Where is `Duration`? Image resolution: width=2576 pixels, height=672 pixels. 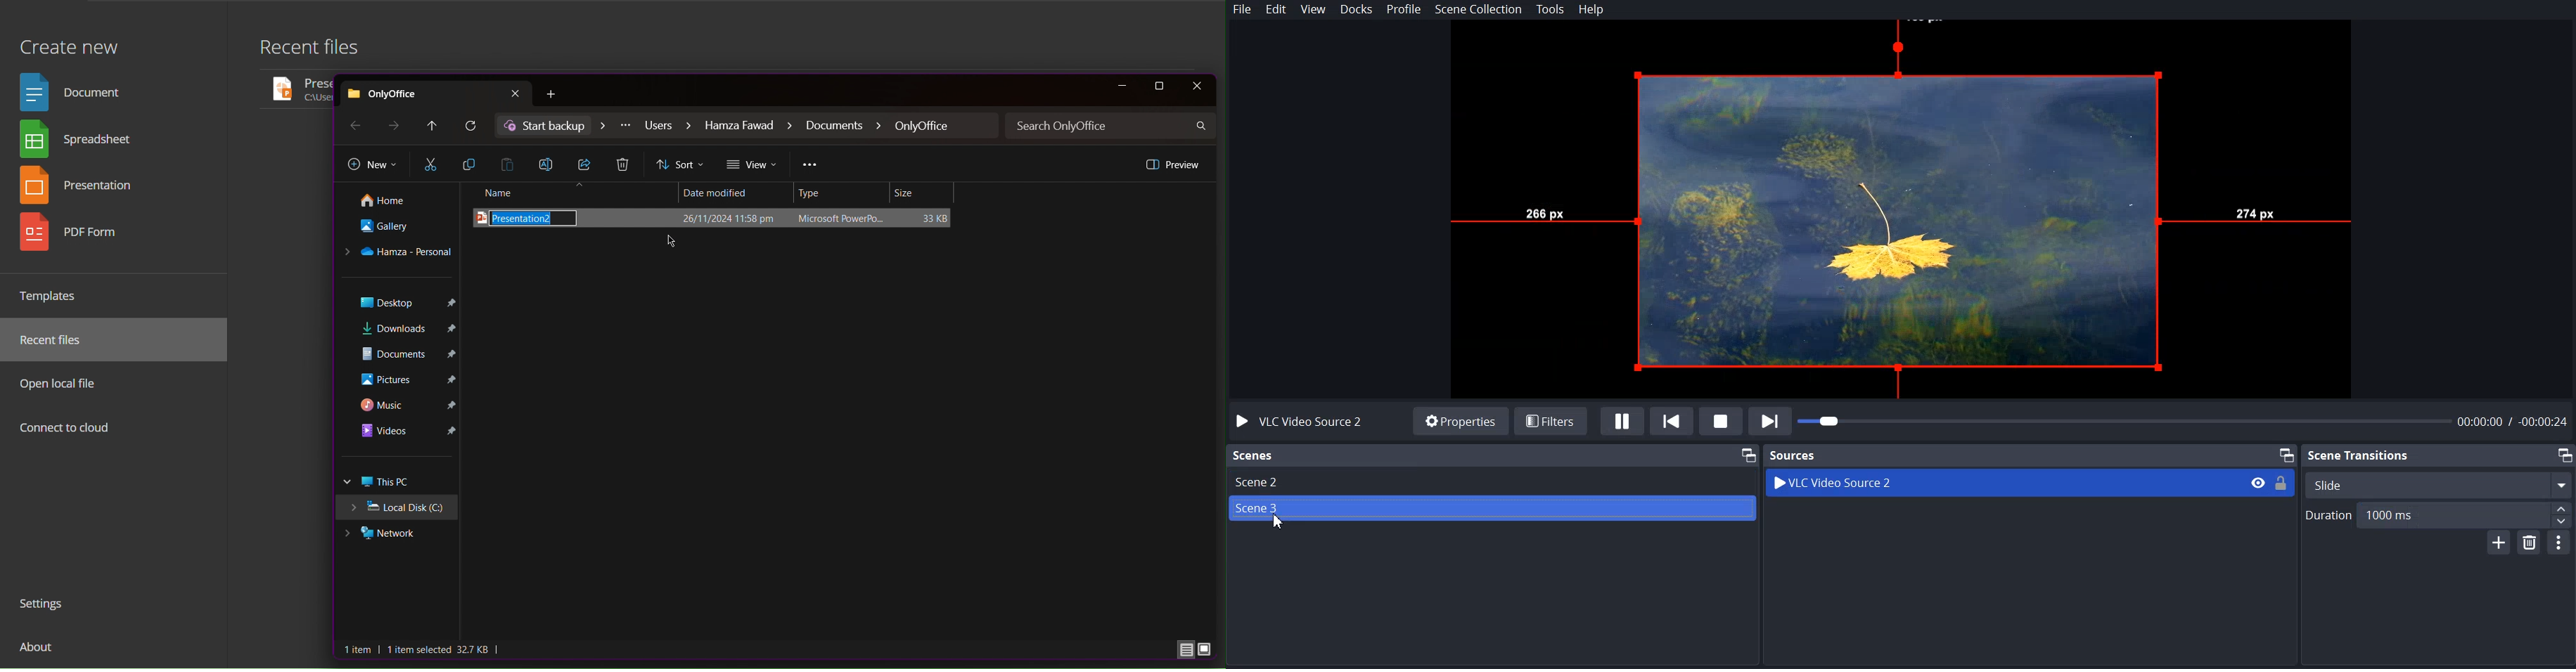 Duration is located at coordinates (2437, 515).